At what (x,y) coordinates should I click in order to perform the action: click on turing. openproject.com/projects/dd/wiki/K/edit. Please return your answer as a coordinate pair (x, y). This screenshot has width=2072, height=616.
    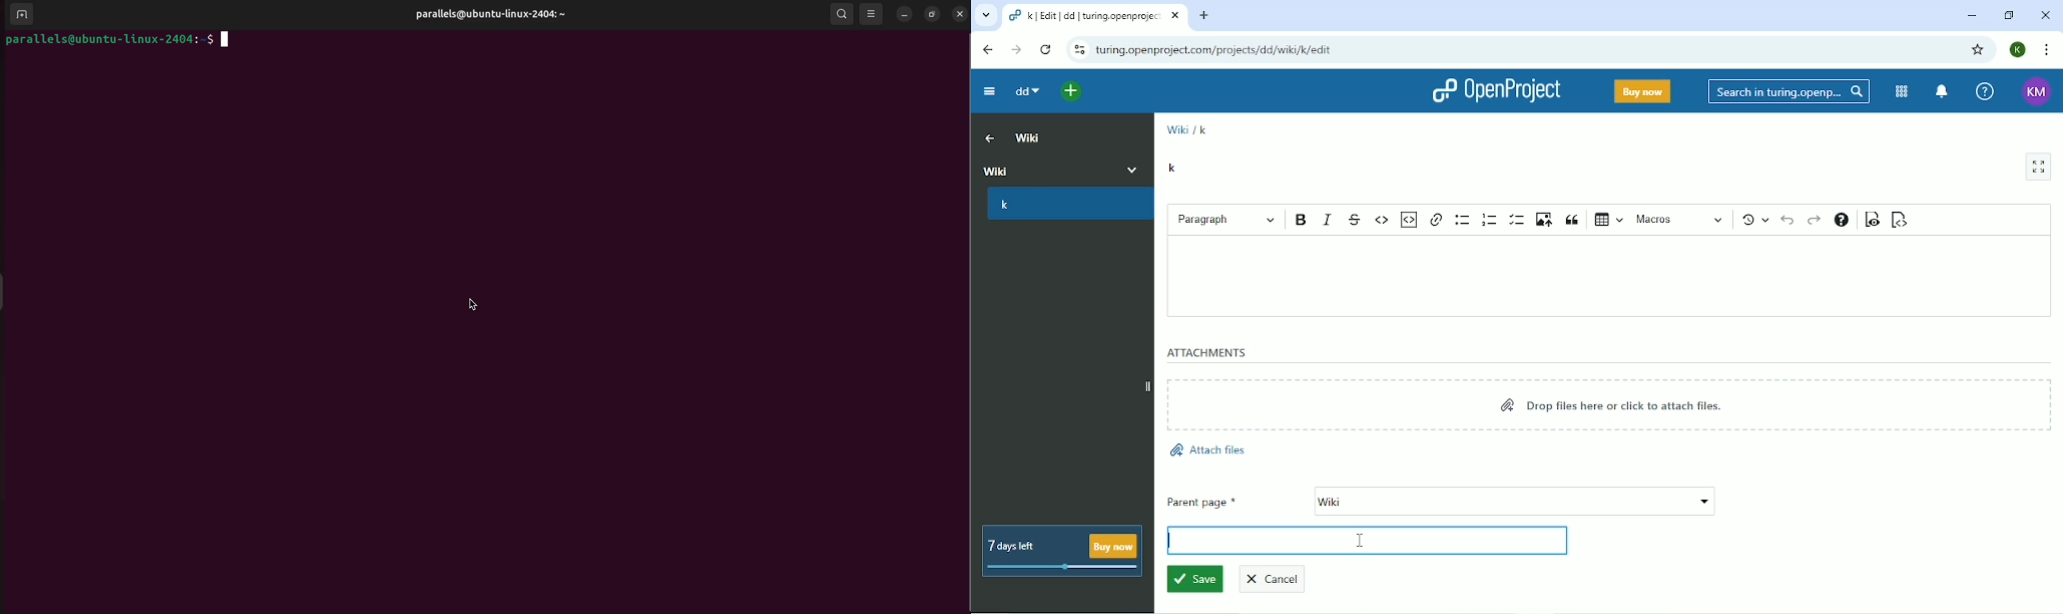
    Looking at the image, I should click on (1221, 53).